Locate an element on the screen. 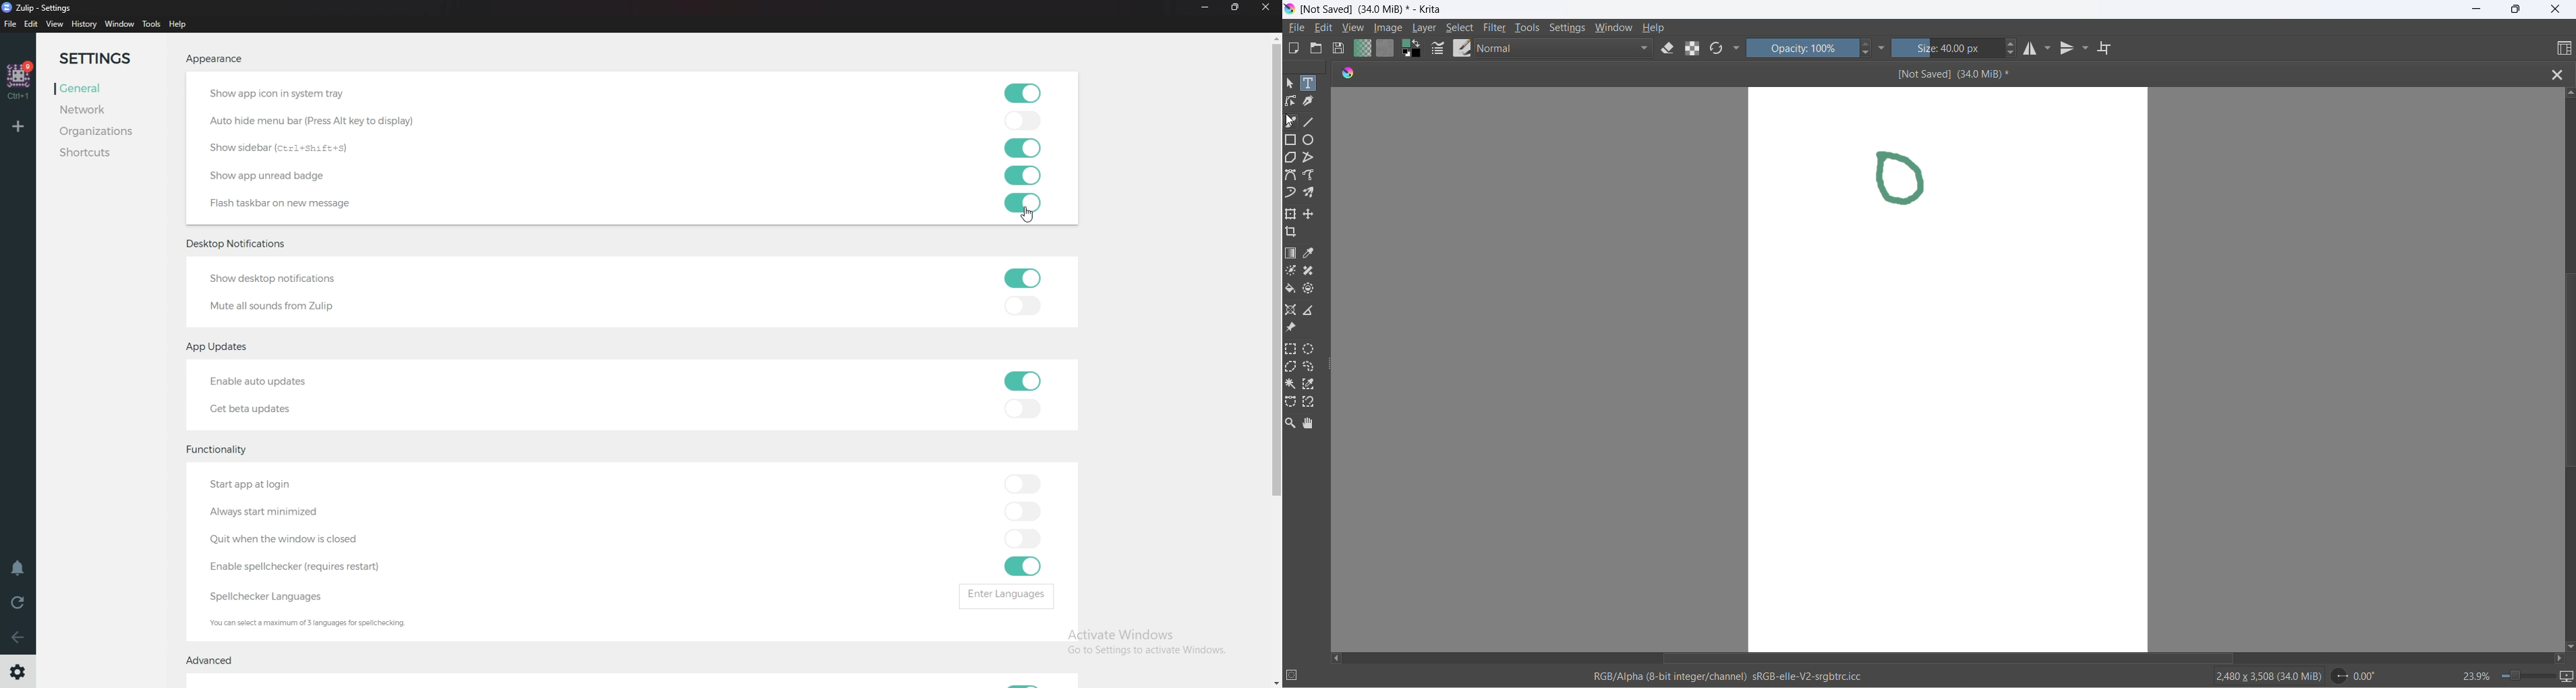  freehand selection tool is located at coordinates (1313, 367).